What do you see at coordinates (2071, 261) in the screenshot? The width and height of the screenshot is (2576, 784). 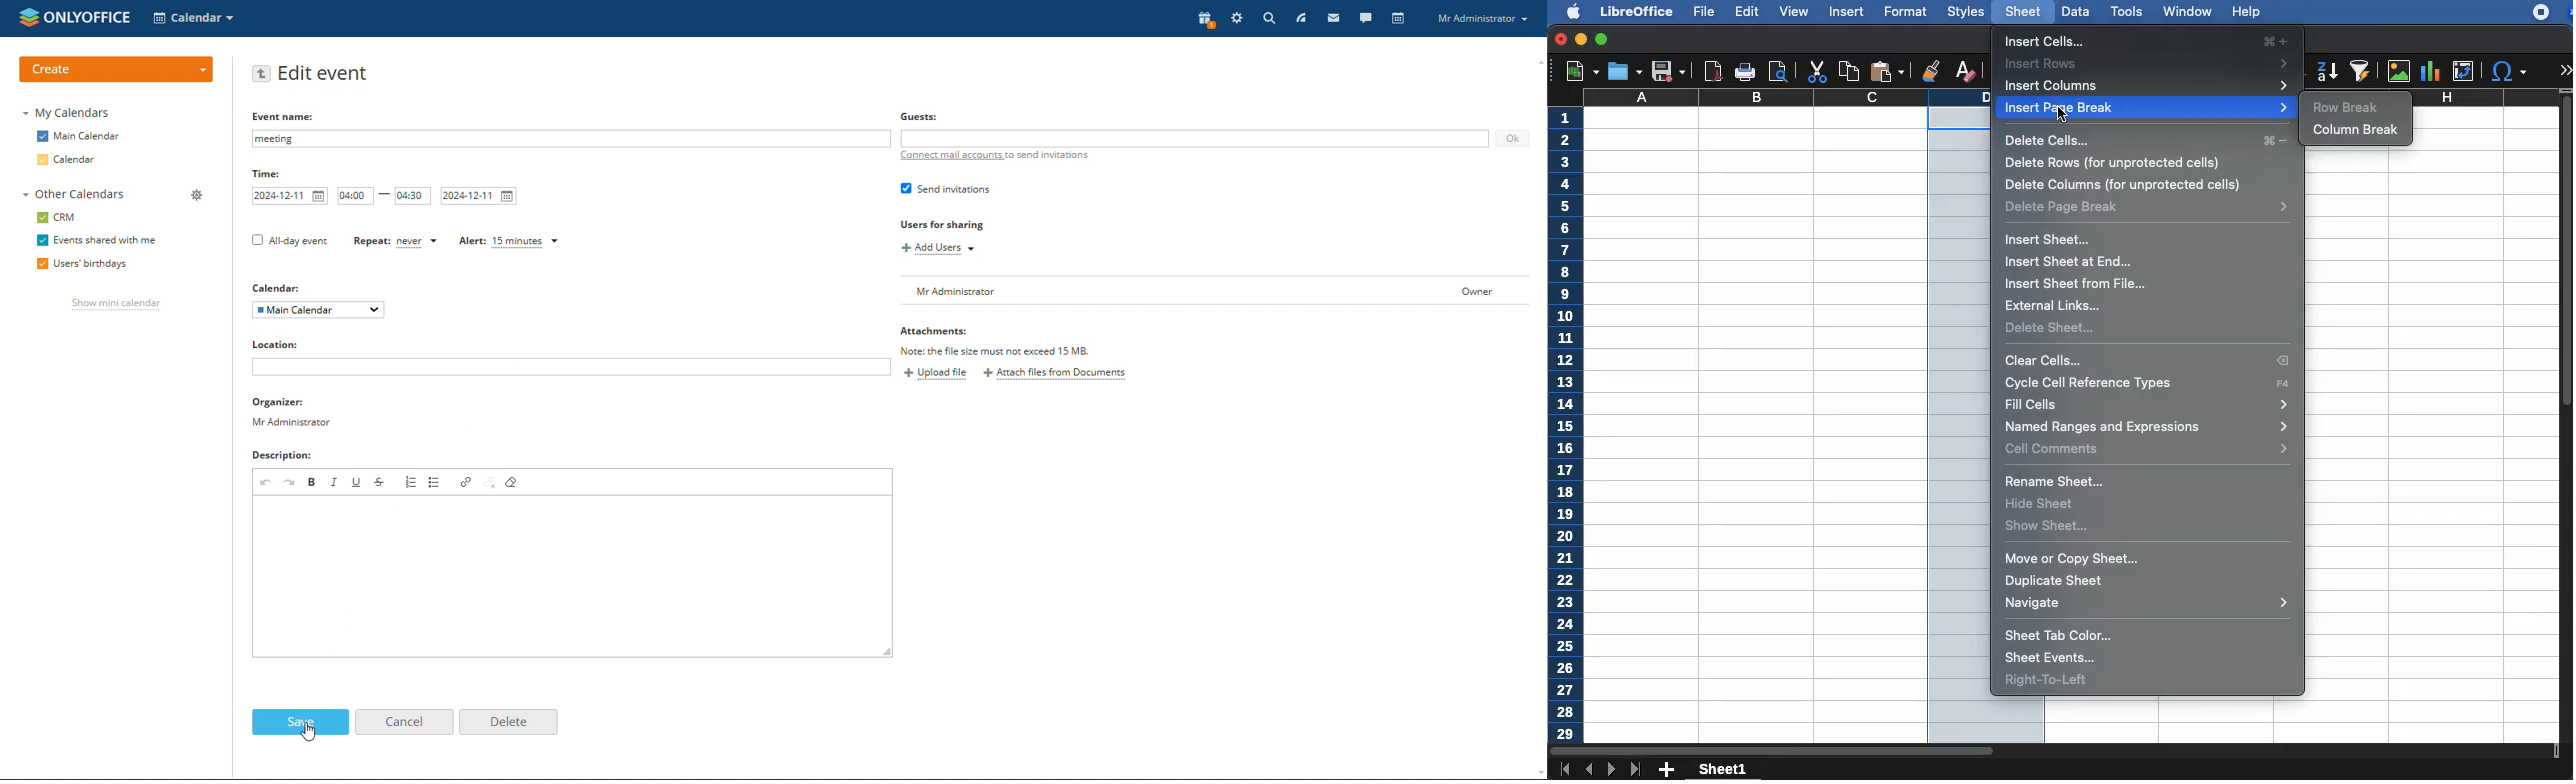 I see `insert sheet at end` at bounding box center [2071, 261].